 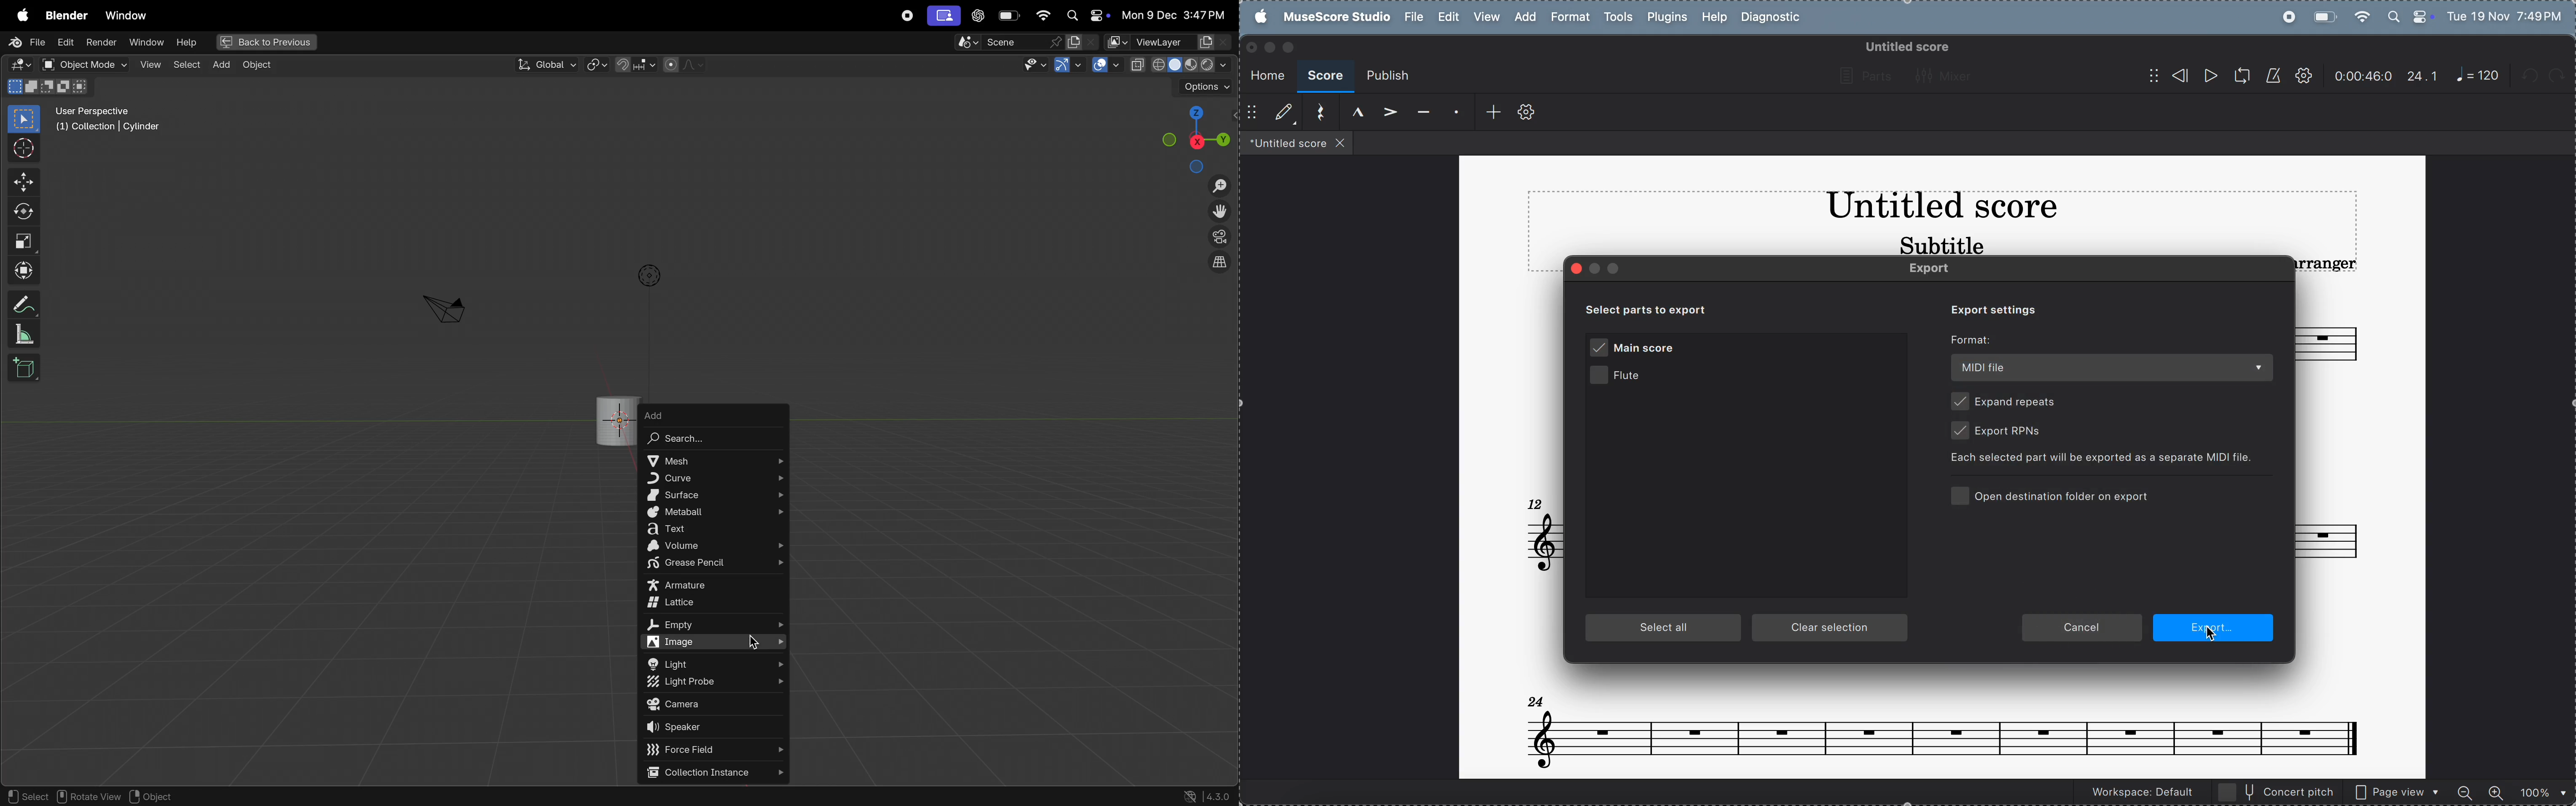 What do you see at coordinates (717, 513) in the screenshot?
I see `metaball` at bounding box center [717, 513].